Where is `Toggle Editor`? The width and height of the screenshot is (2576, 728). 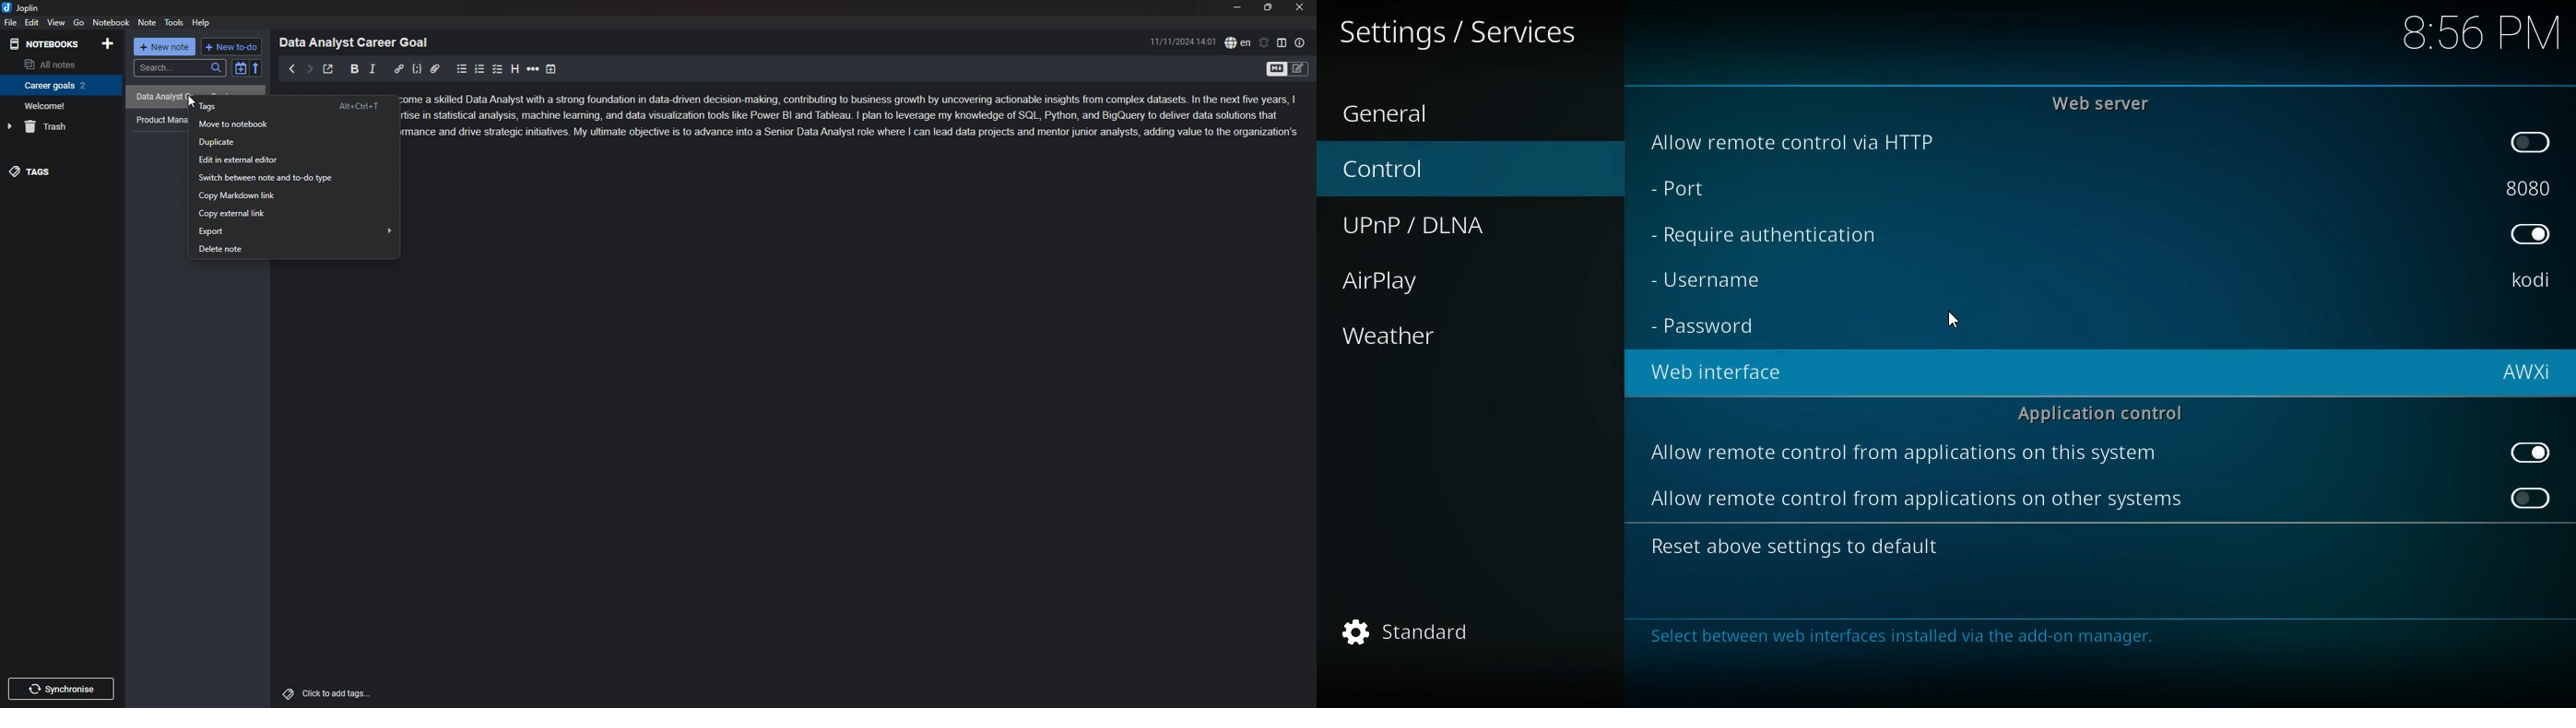
Toggle Editor is located at coordinates (1300, 70).